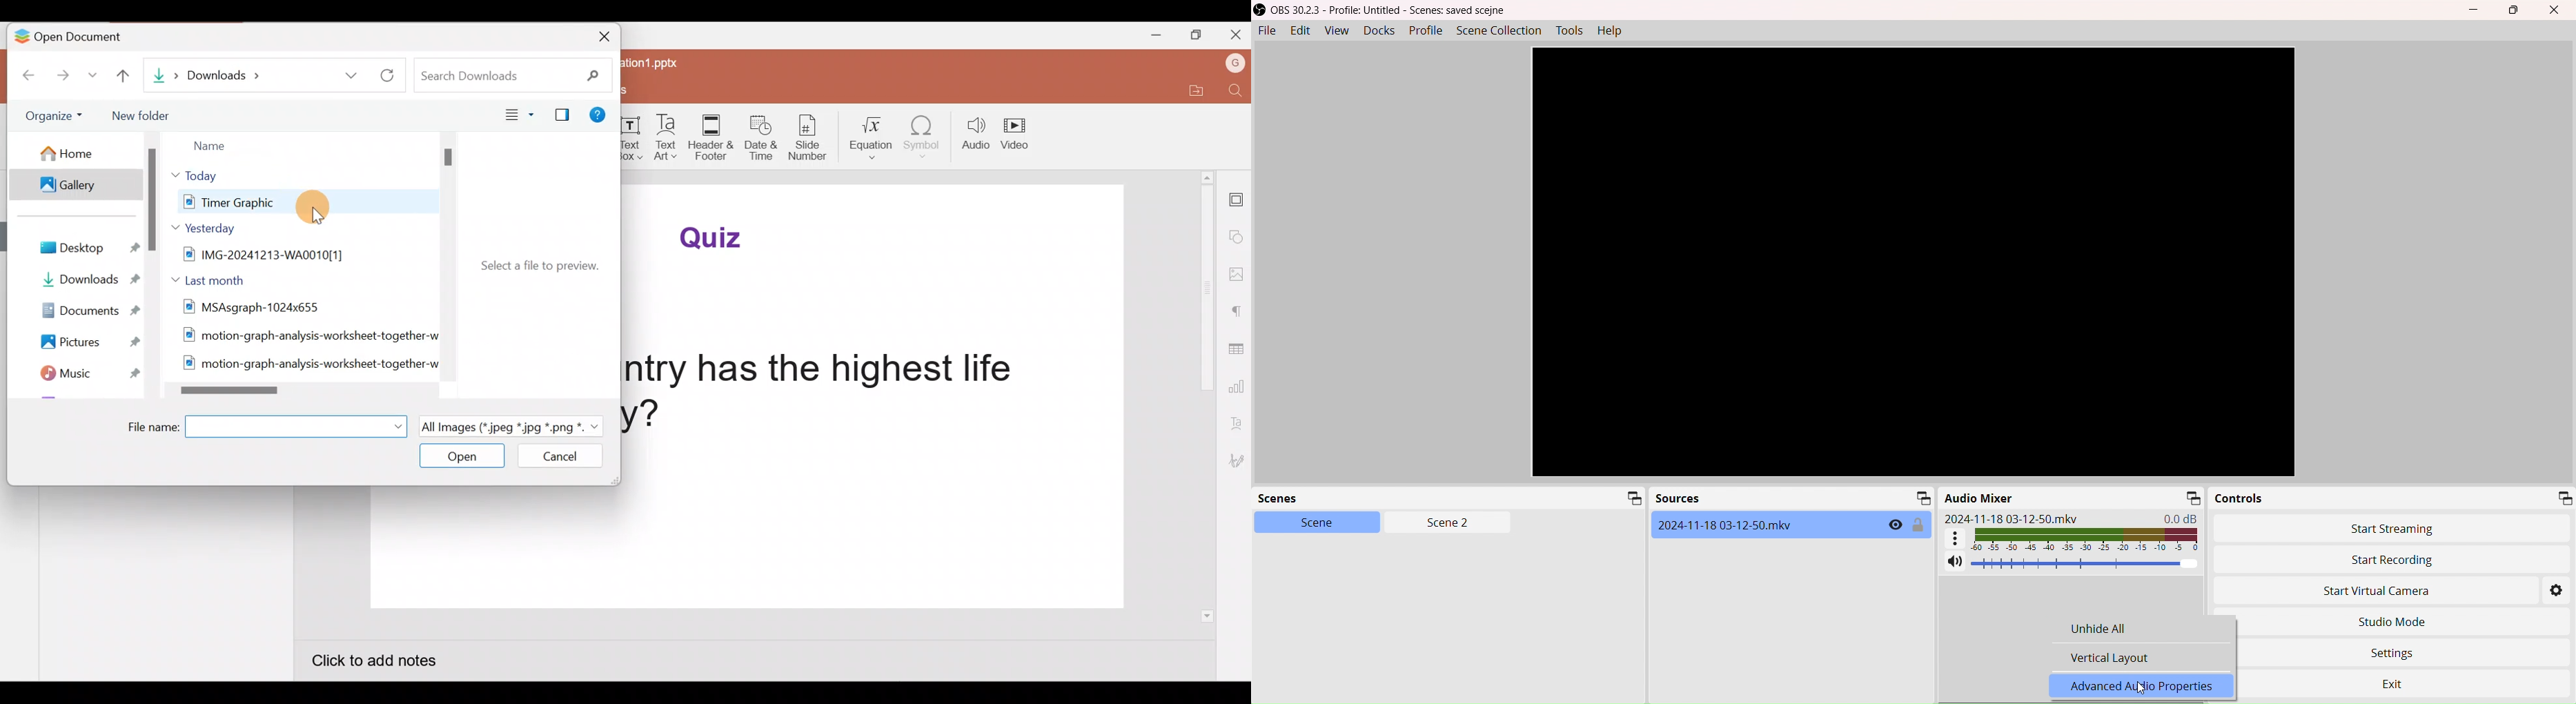 The image size is (2576, 728). What do you see at coordinates (2192, 498) in the screenshot?
I see `Expand` at bounding box center [2192, 498].